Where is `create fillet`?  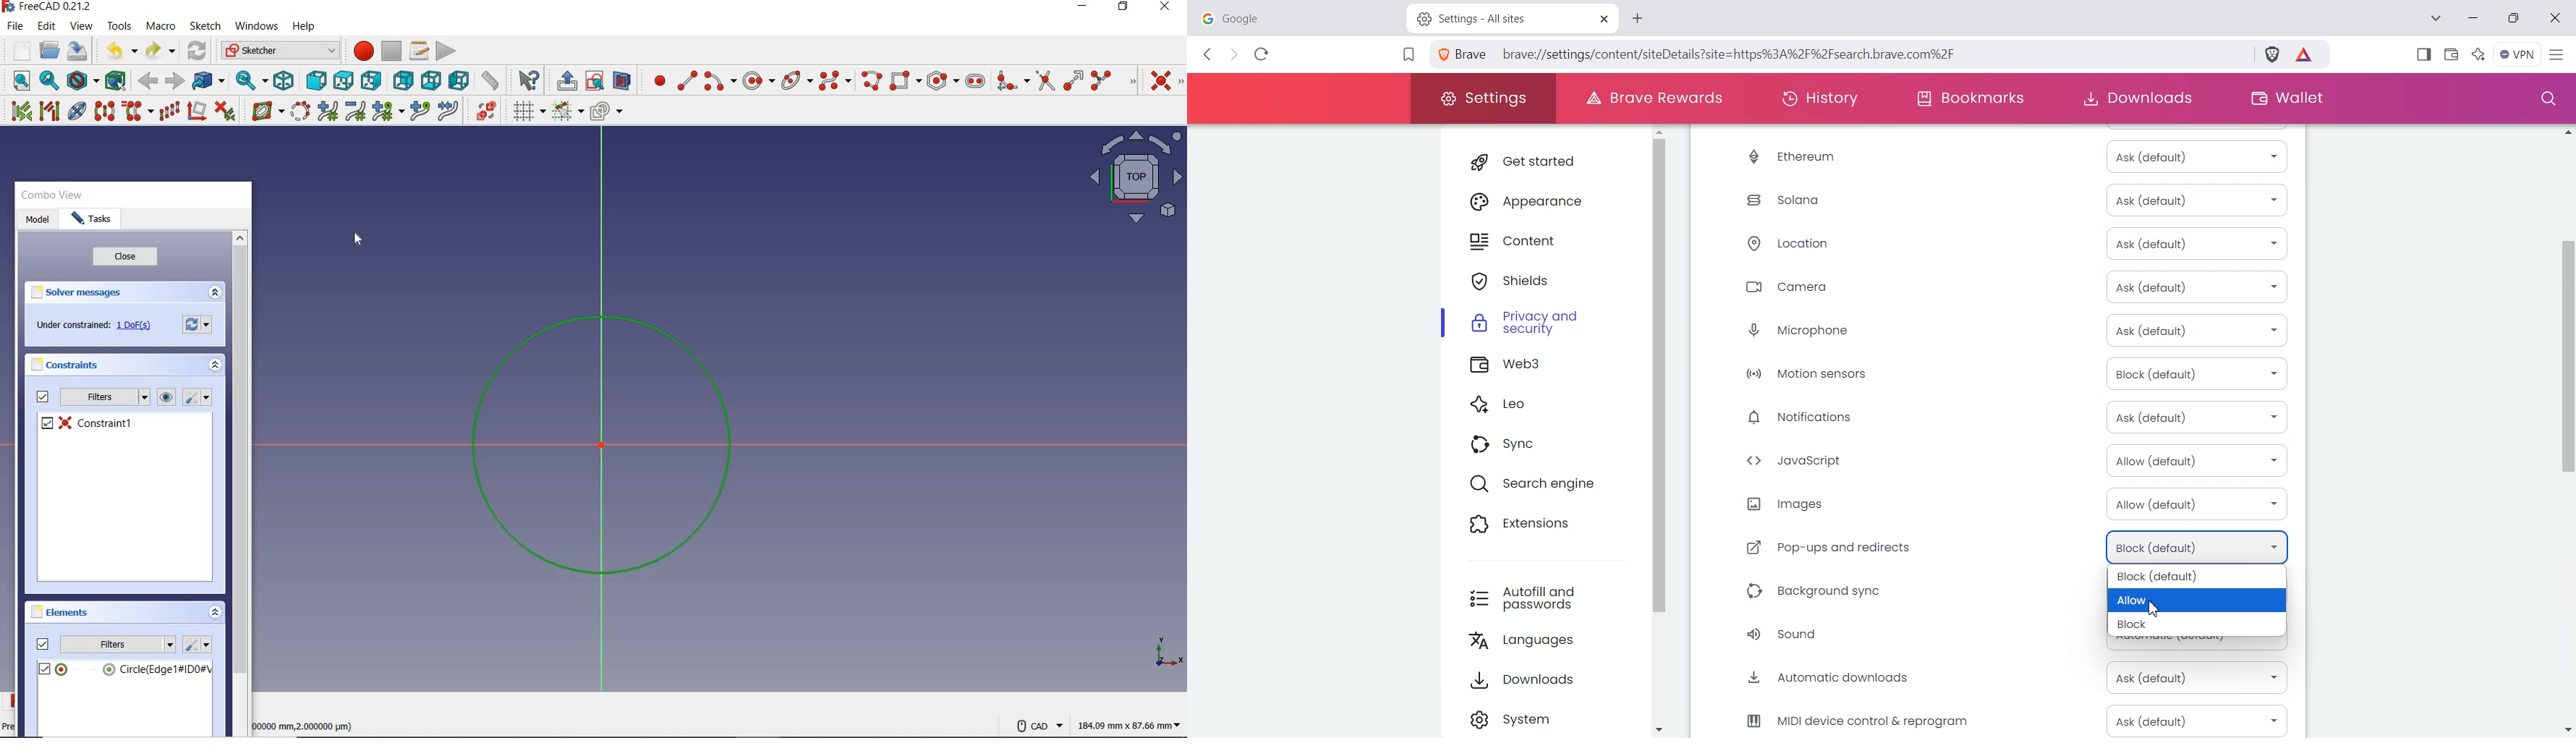
create fillet is located at coordinates (1011, 82).